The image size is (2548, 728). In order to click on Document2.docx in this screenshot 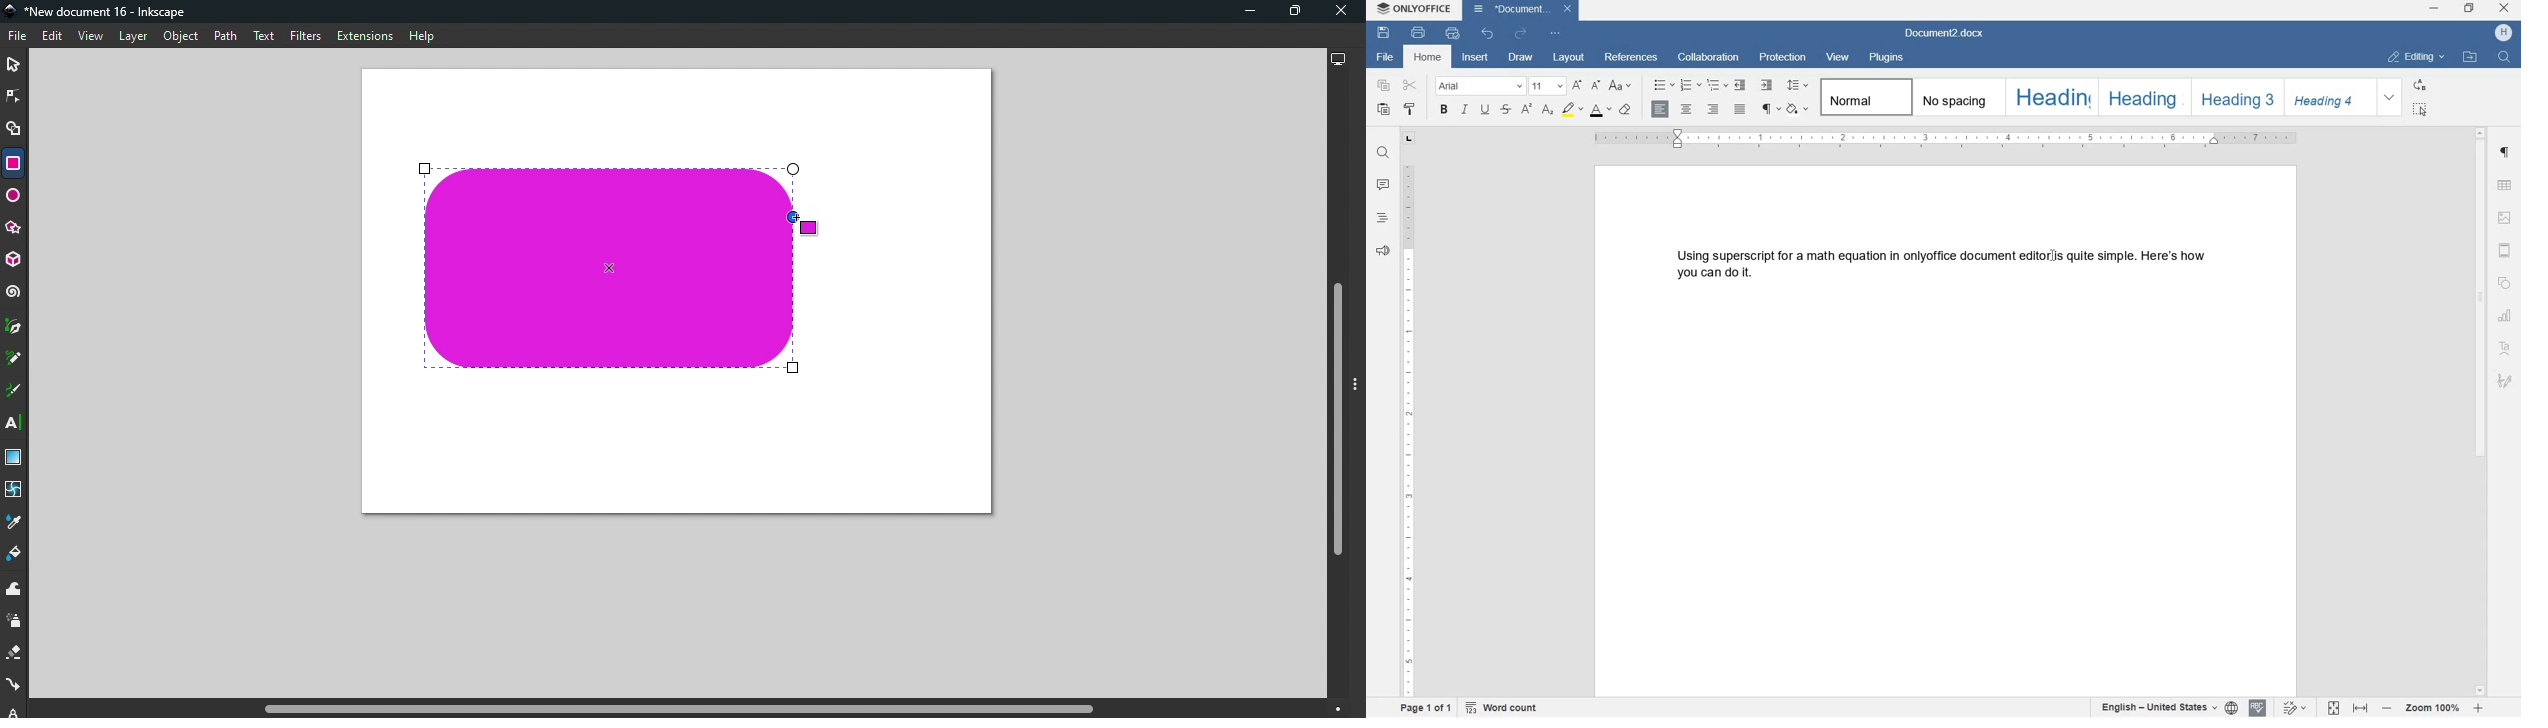, I will do `click(1945, 33)`.